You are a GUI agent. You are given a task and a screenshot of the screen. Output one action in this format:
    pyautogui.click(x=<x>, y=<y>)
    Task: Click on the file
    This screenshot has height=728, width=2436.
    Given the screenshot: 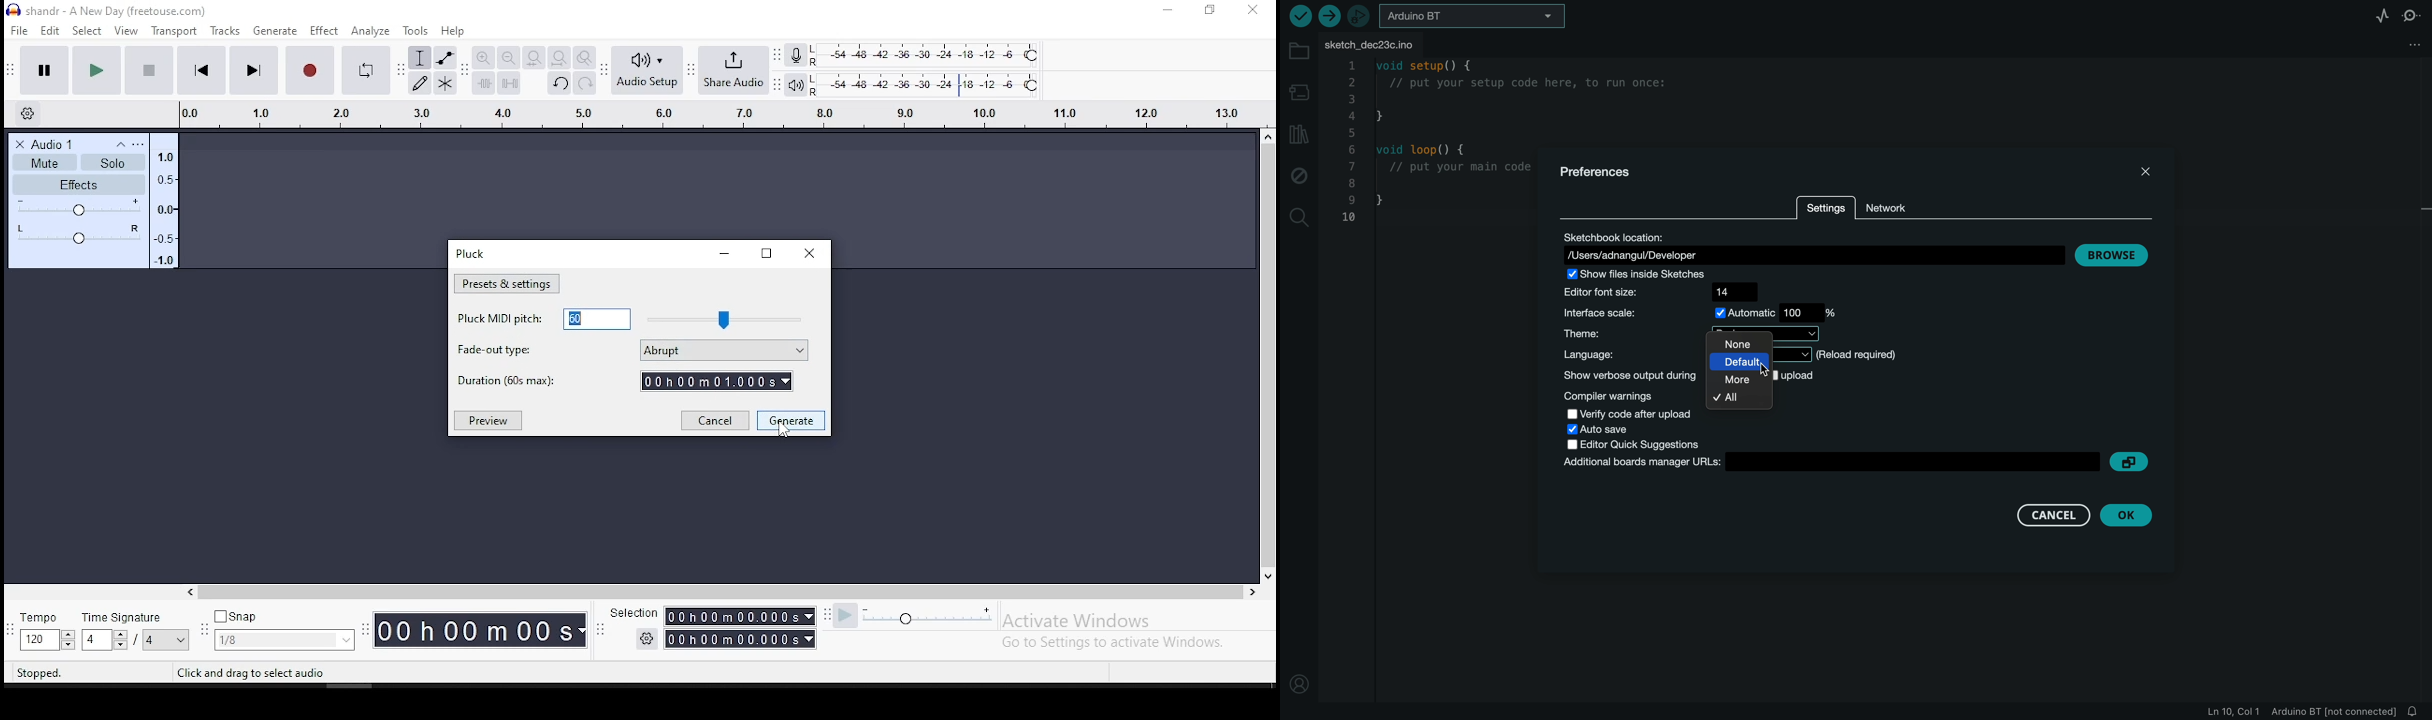 What is the action you would take?
    pyautogui.click(x=19, y=31)
    